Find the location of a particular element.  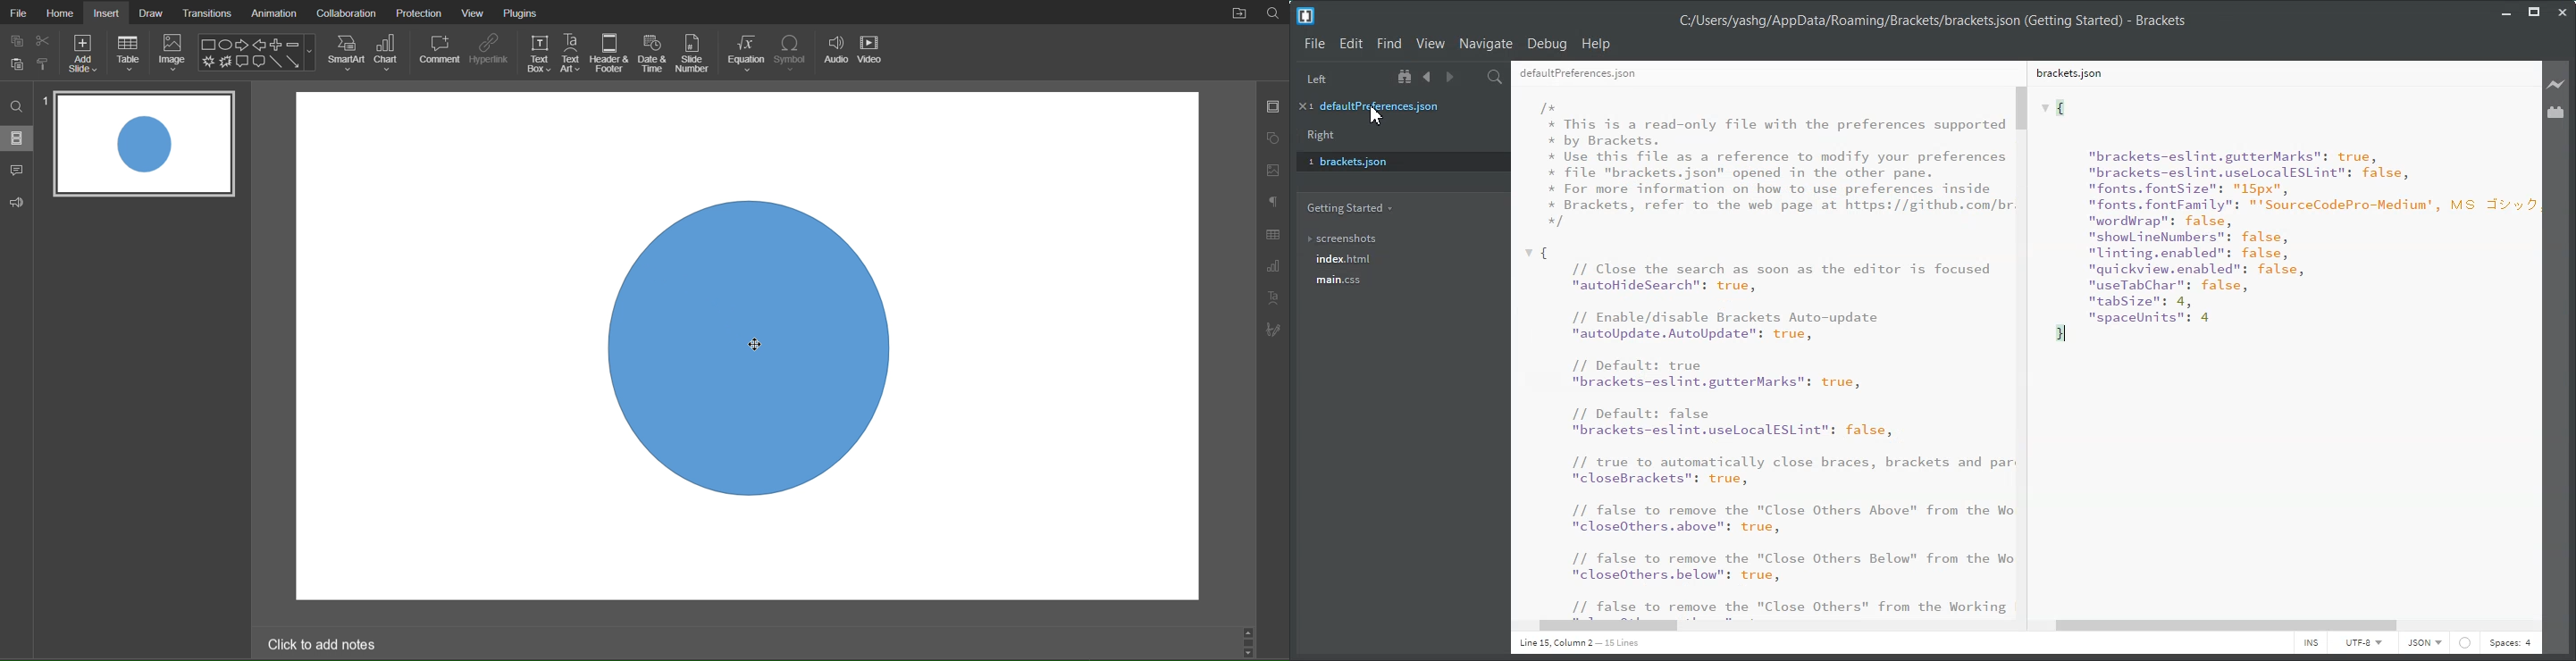

Split the editor vertically or Horizontally is located at coordinates (1472, 77).